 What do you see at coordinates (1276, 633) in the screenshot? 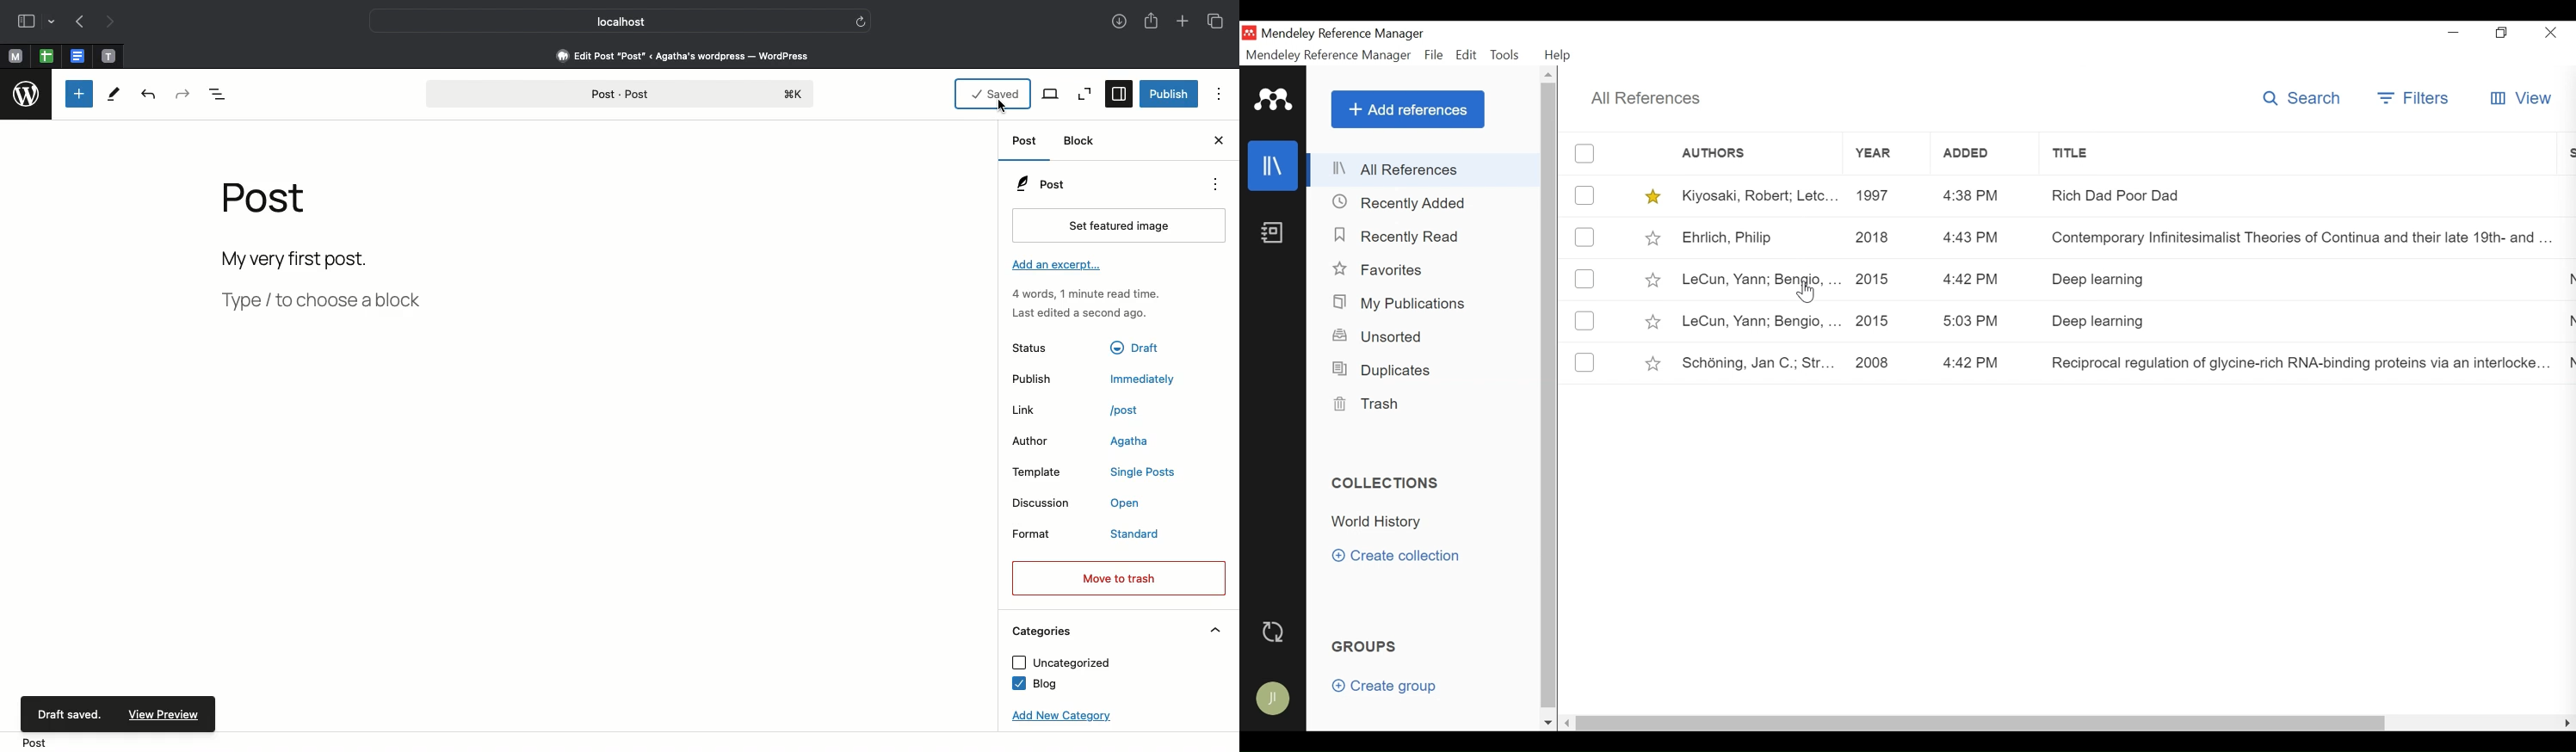
I see `Sync` at bounding box center [1276, 633].